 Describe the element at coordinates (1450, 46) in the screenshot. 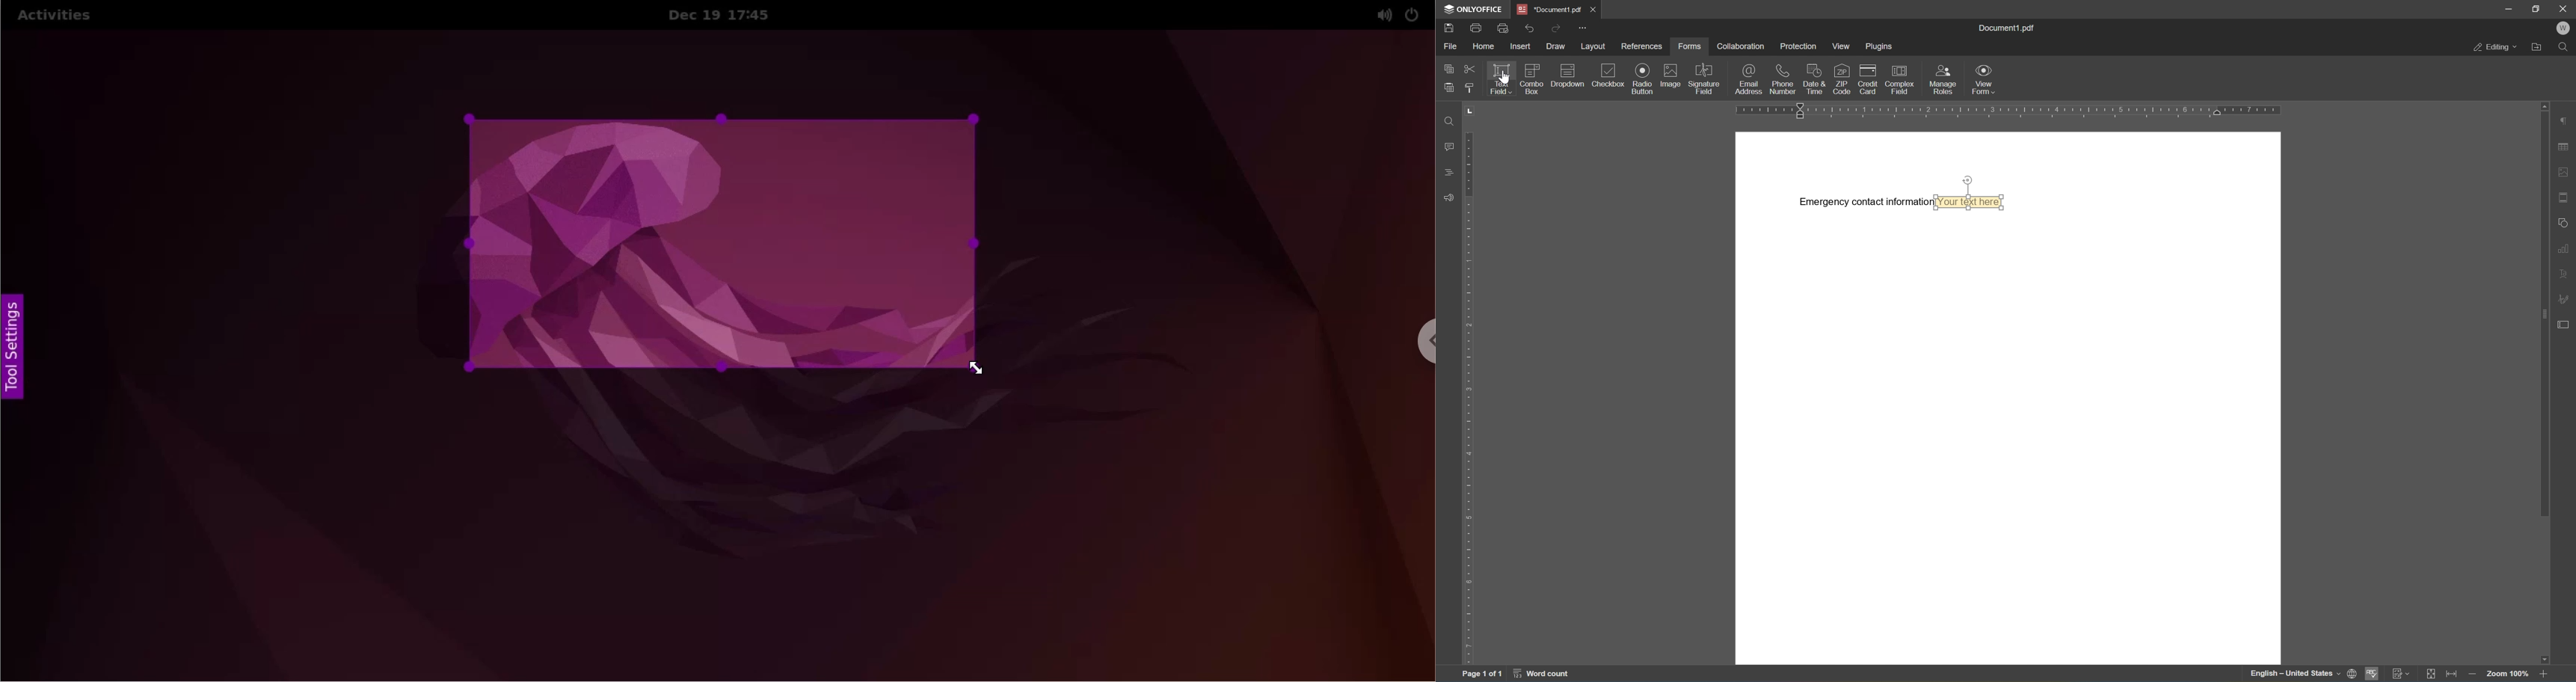

I see `file` at that location.